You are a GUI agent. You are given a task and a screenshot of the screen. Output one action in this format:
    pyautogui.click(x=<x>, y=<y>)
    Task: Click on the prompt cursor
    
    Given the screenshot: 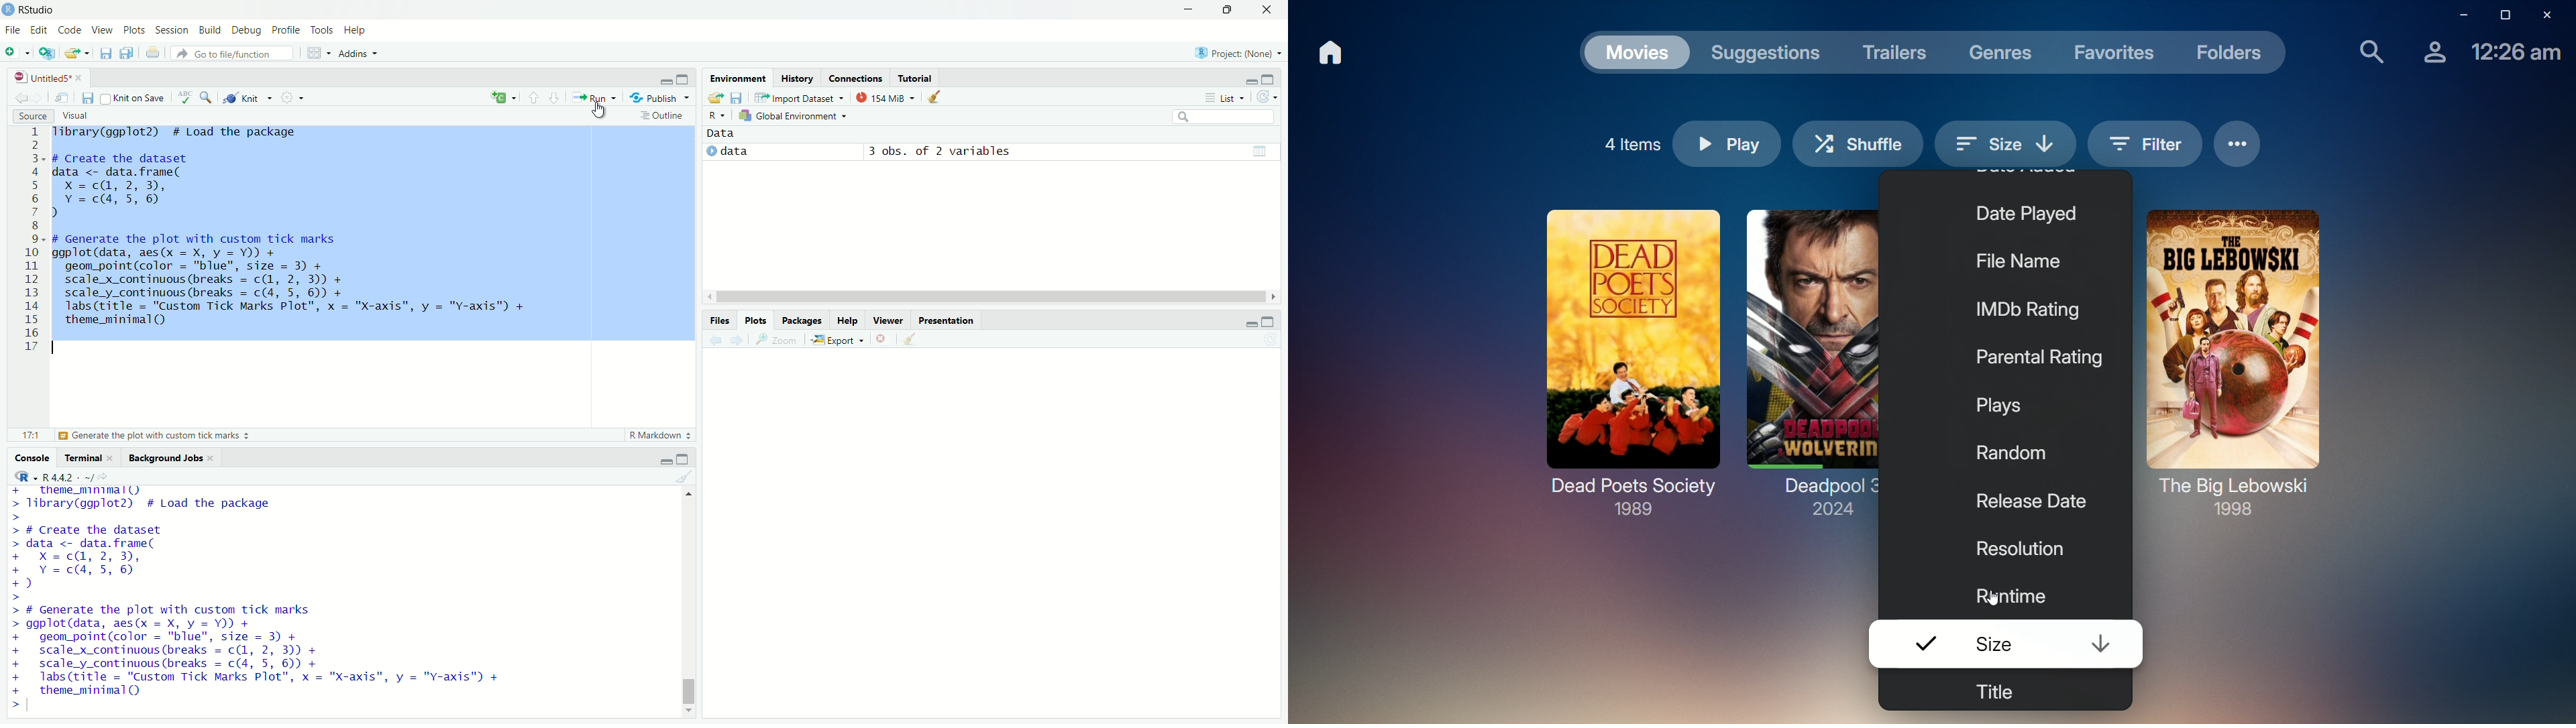 What is the action you would take?
    pyautogui.click(x=17, y=599)
    